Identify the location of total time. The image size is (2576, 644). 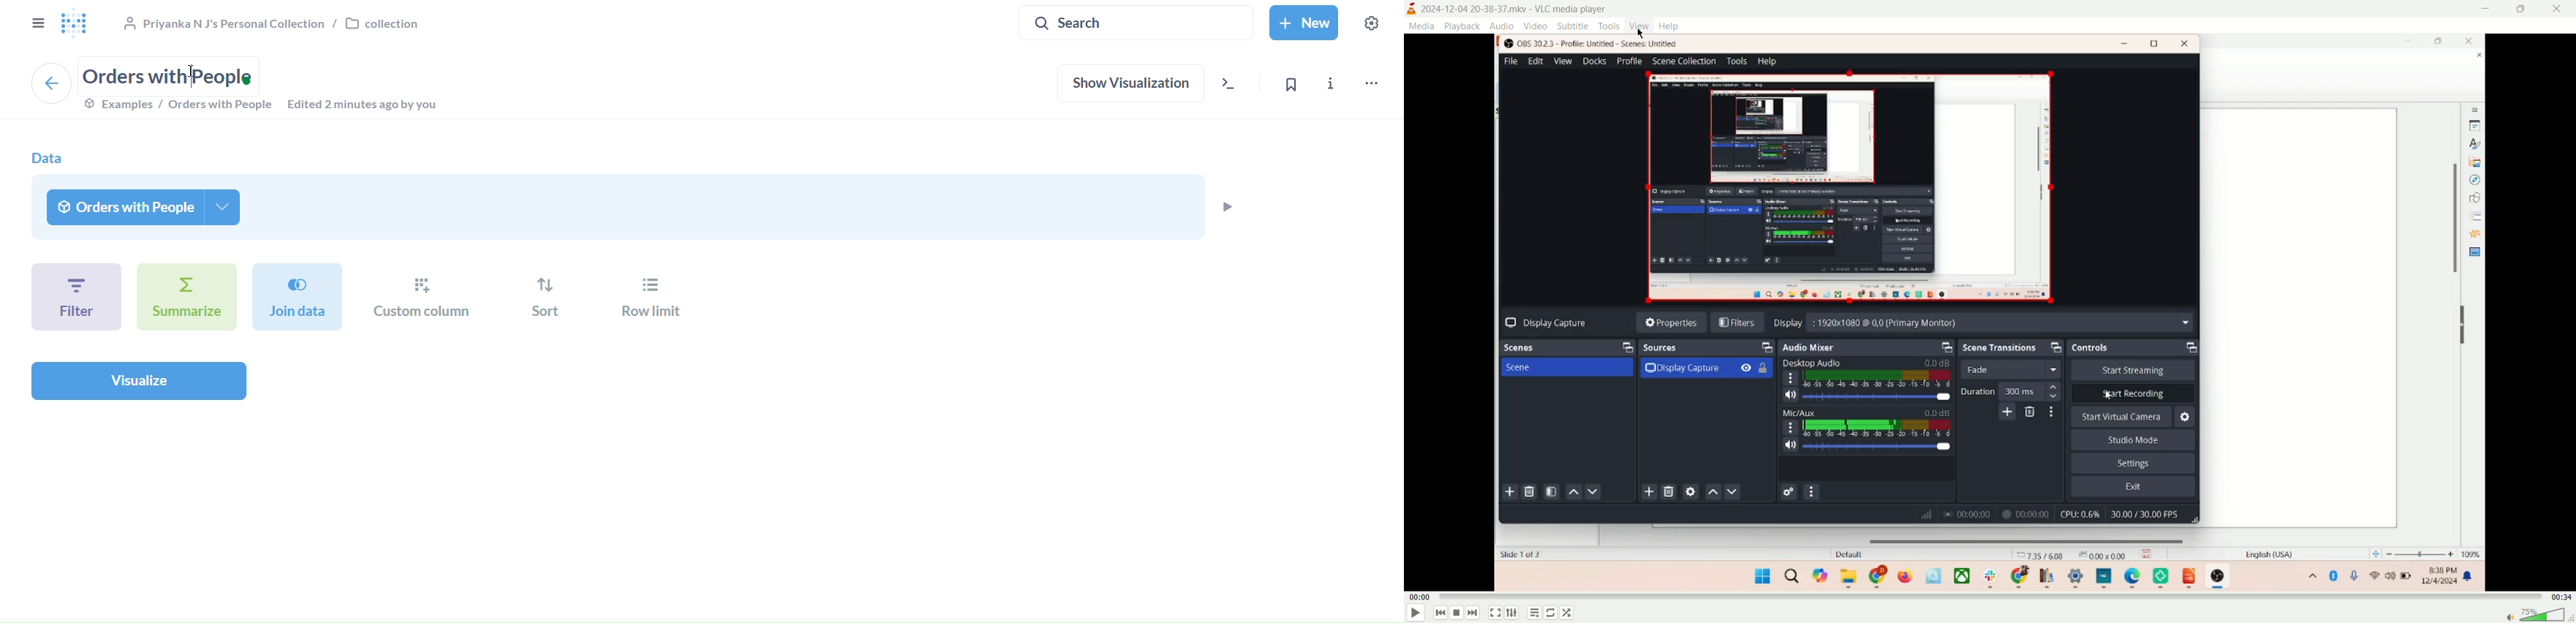
(2563, 595).